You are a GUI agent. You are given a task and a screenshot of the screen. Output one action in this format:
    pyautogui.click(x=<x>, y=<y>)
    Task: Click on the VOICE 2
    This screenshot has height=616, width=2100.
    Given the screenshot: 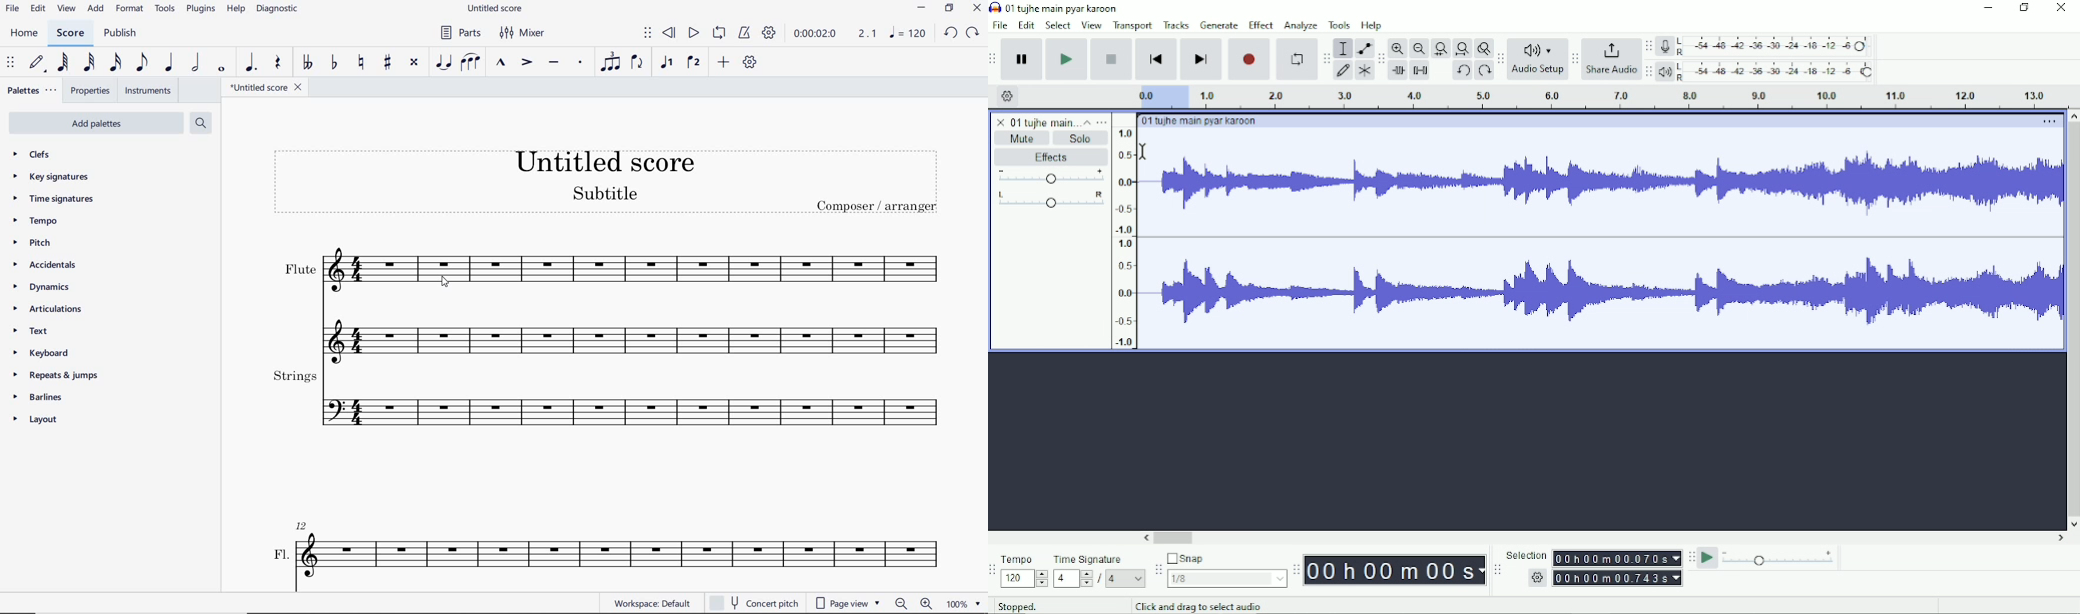 What is the action you would take?
    pyautogui.click(x=693, y=63)
    